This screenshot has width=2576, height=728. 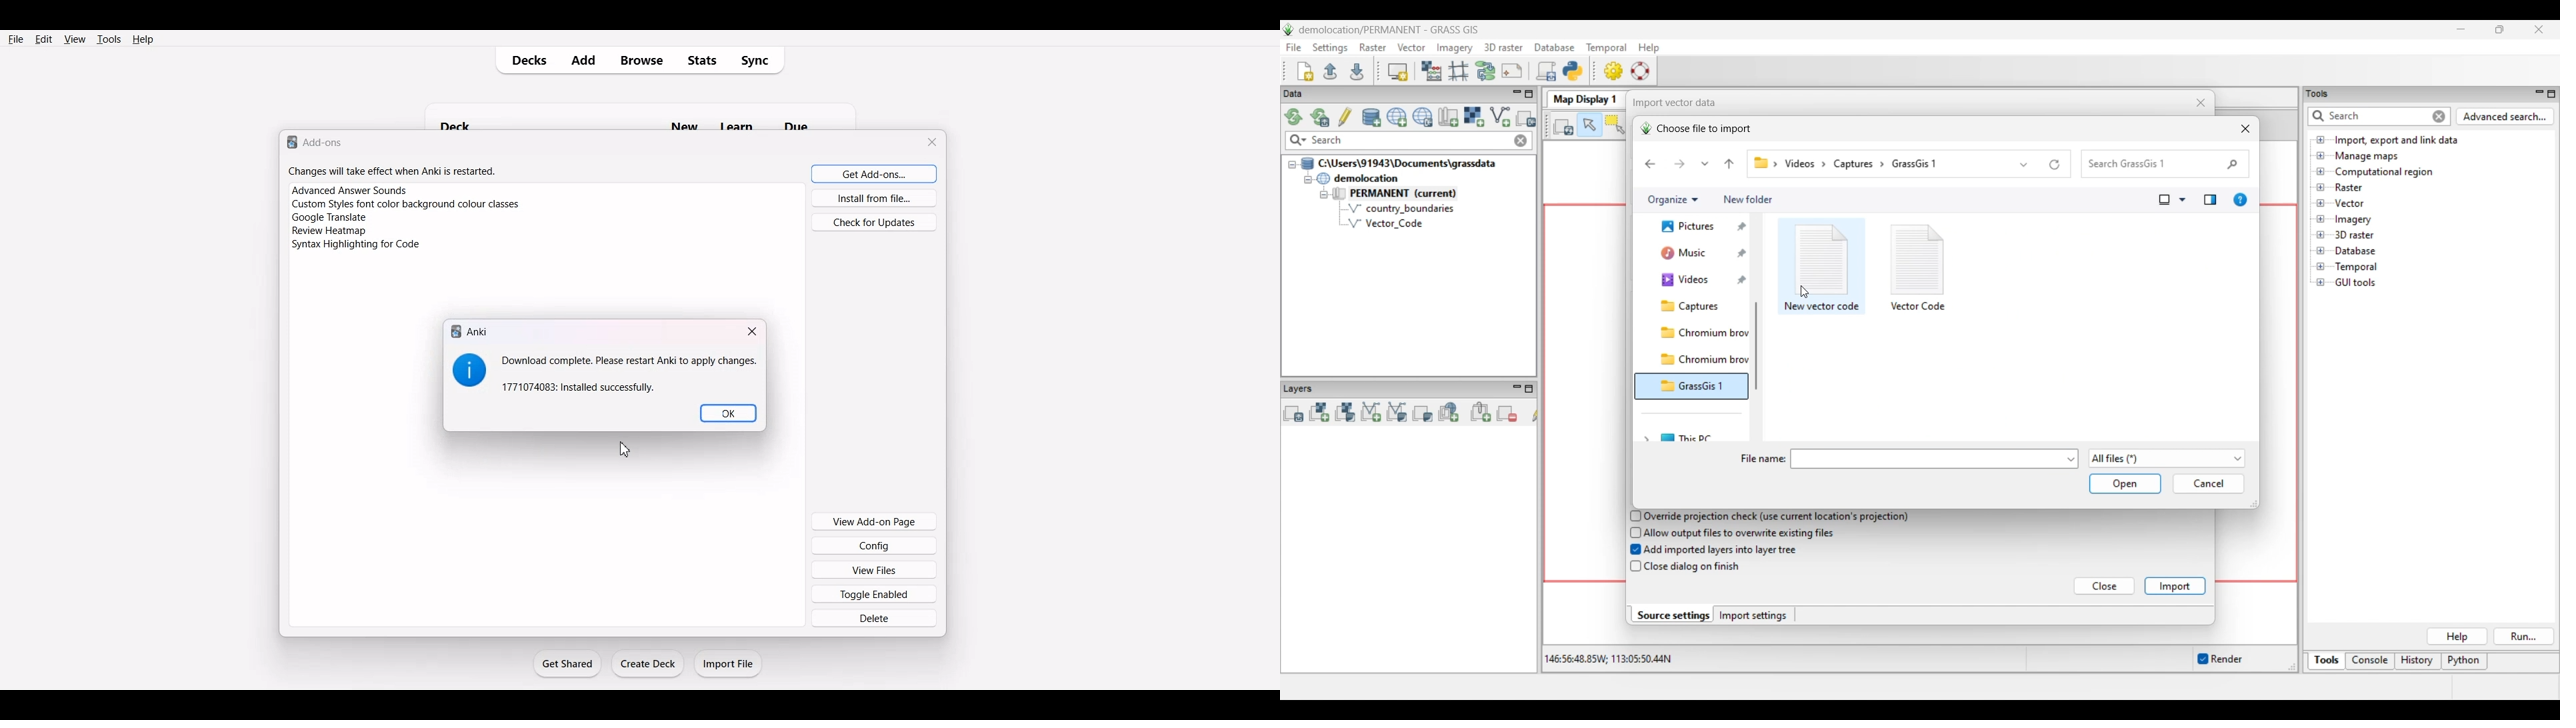 I want to click on OK, so click(x=729, y=413).